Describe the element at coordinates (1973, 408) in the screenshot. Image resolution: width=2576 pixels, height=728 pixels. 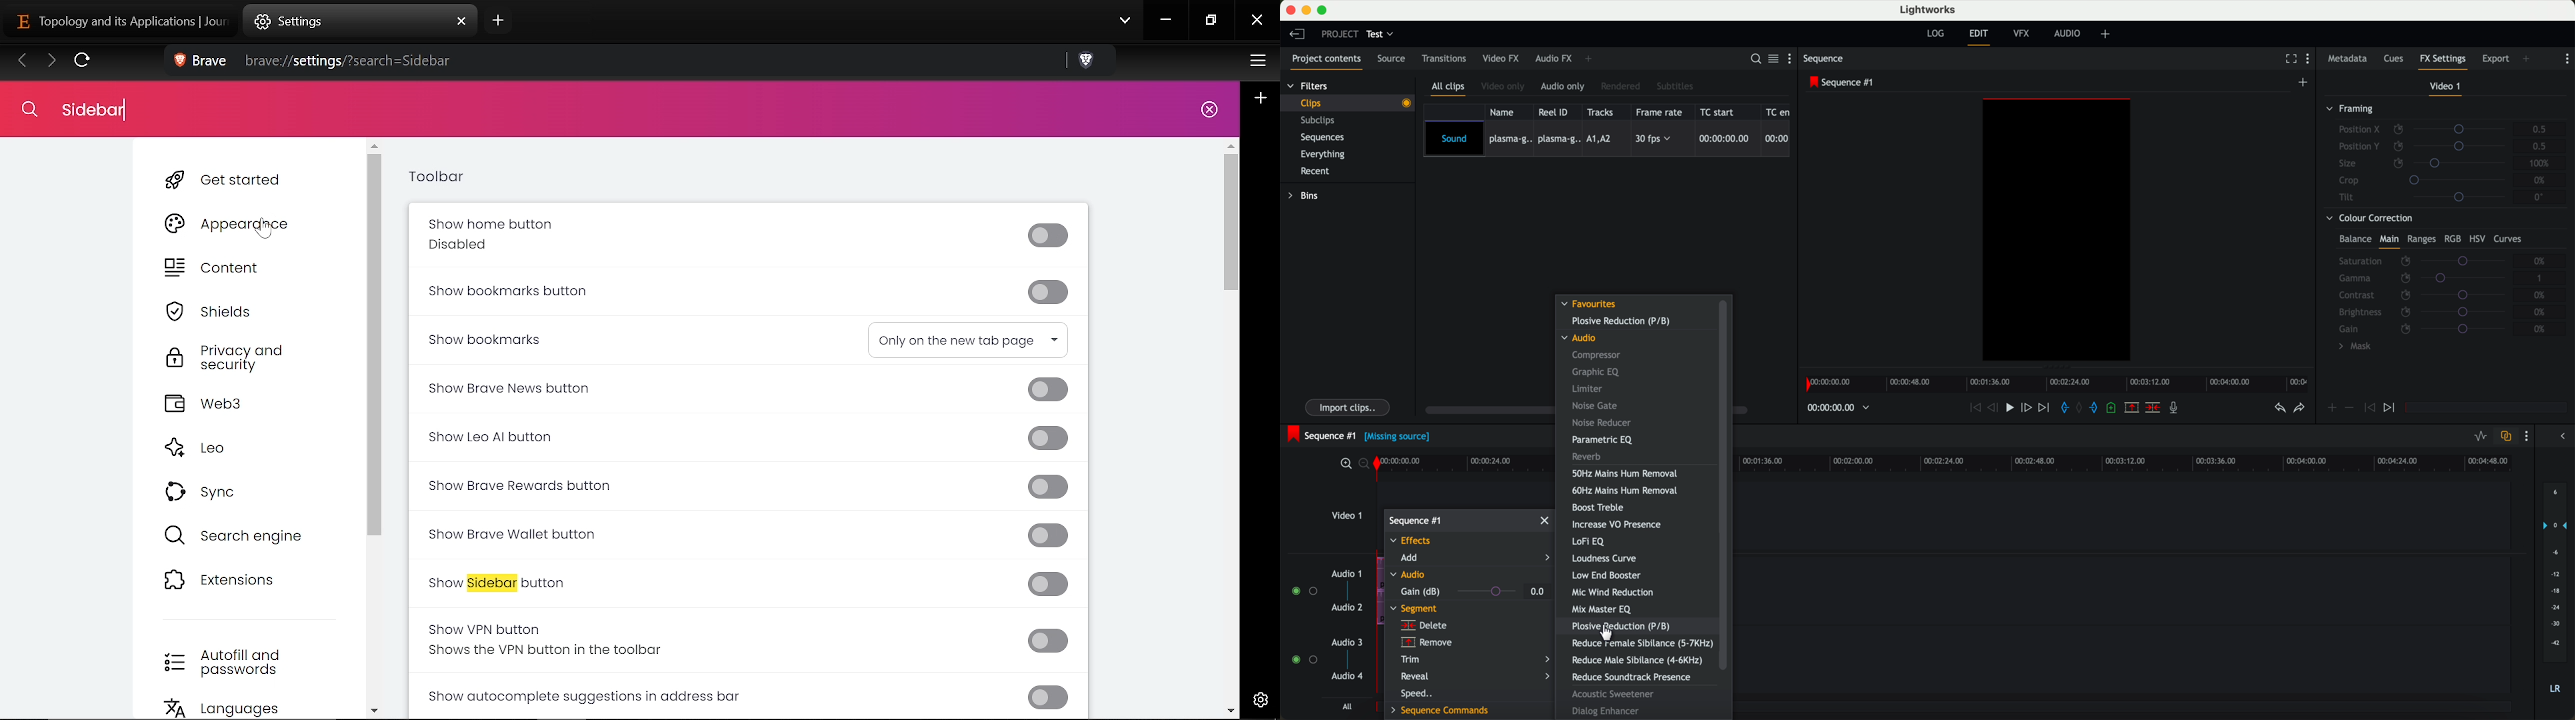
I see `move backward` at that location.